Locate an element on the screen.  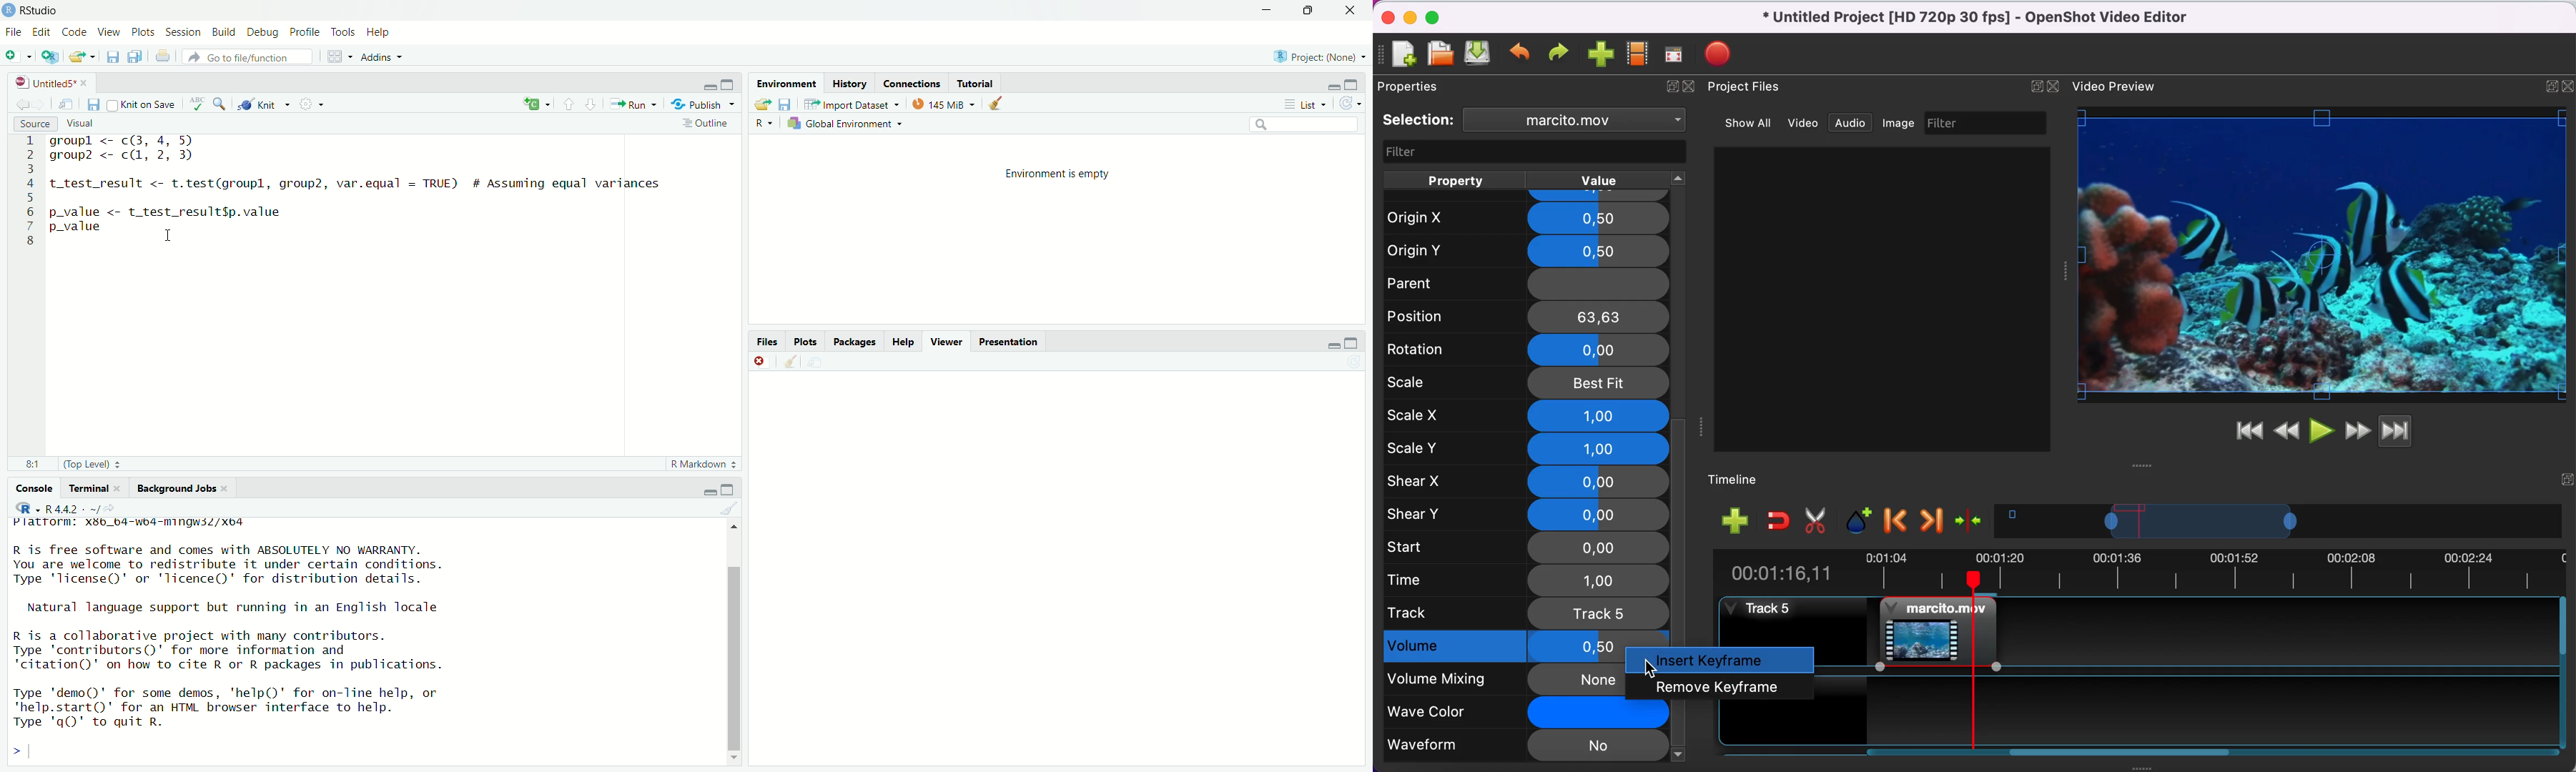
Knit on Save is located at coordinates (145, 103).